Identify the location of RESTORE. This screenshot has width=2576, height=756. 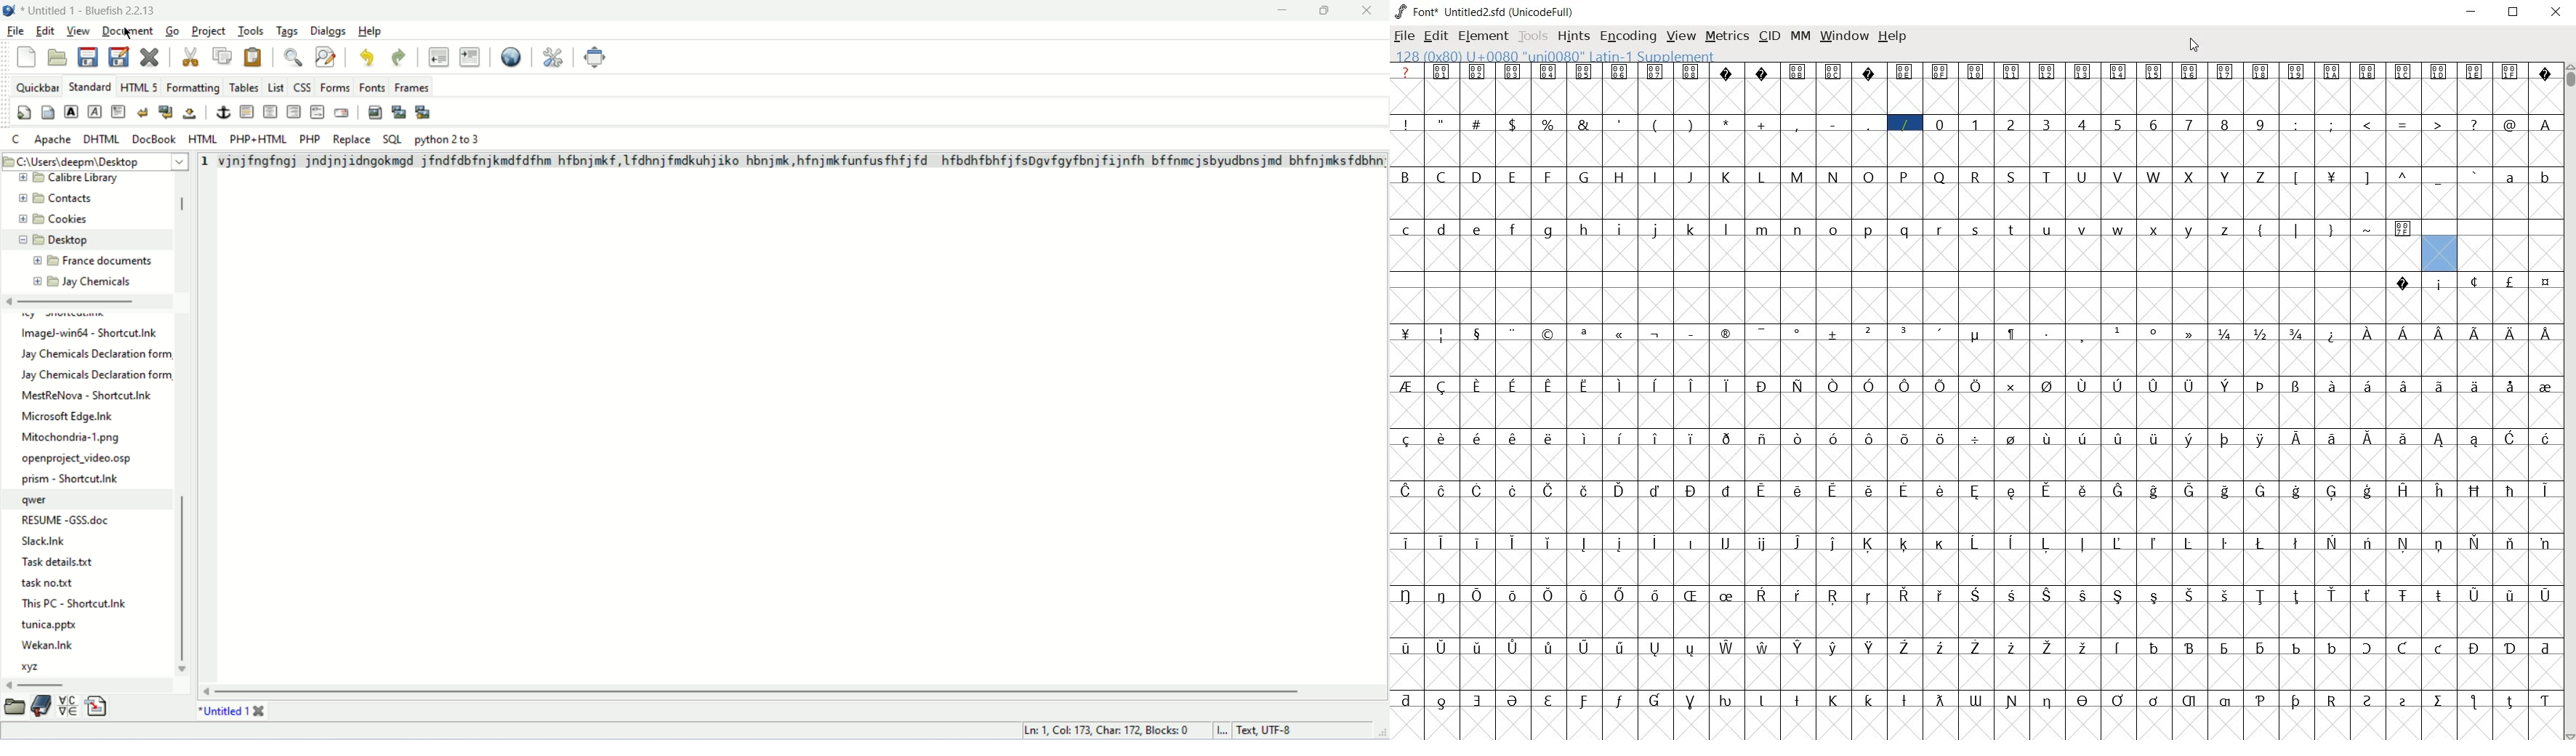
(2516, 14).